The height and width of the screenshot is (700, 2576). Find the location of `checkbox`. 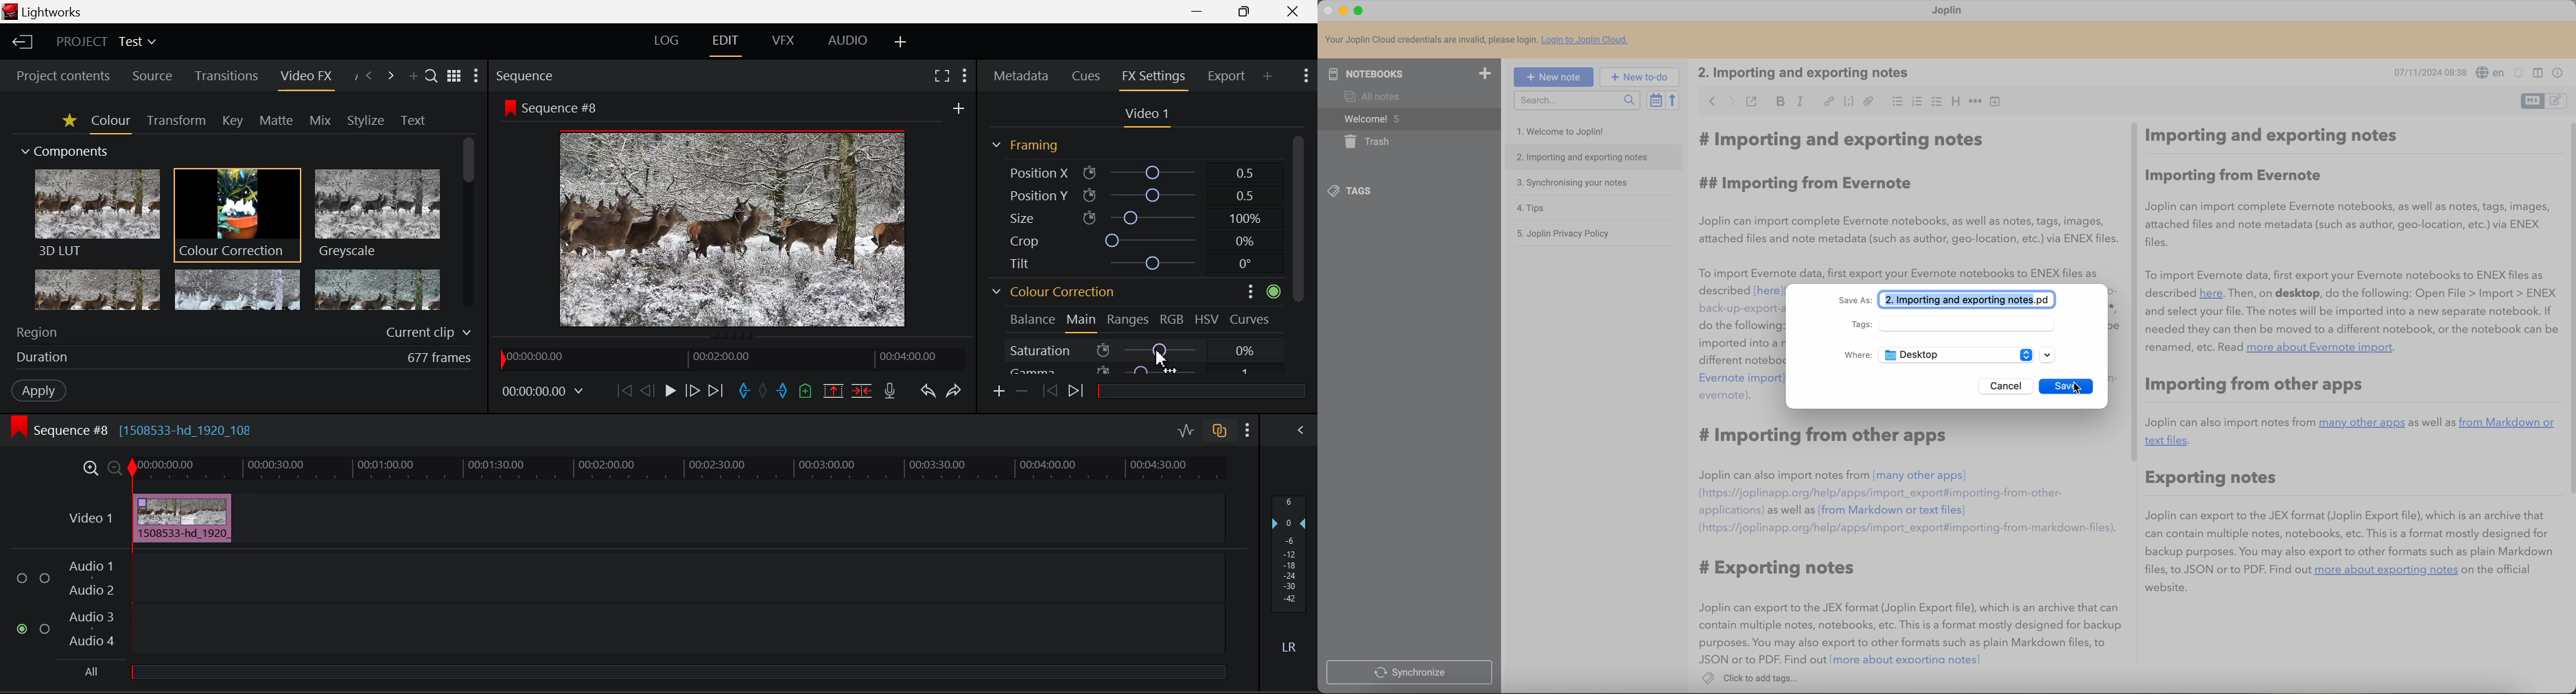

checkbox is located at coordinates (1936, 101).